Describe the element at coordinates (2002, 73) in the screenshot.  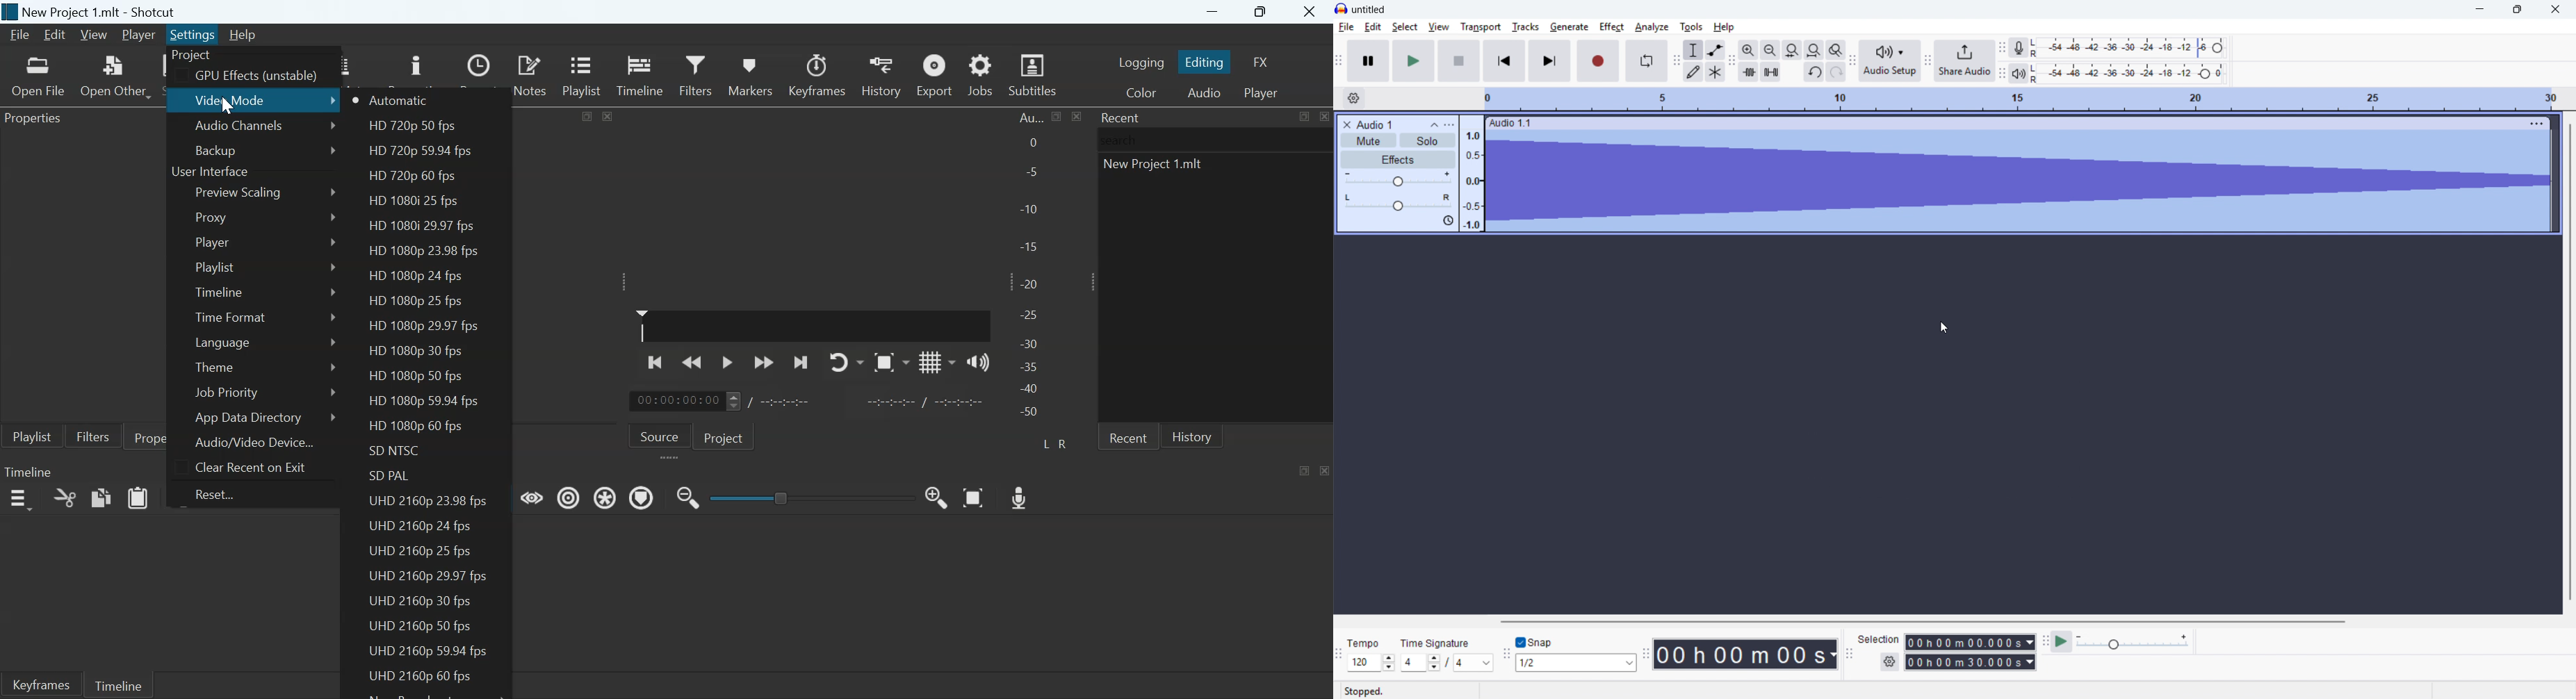
I see `Playback metre toolbar ` at that location.